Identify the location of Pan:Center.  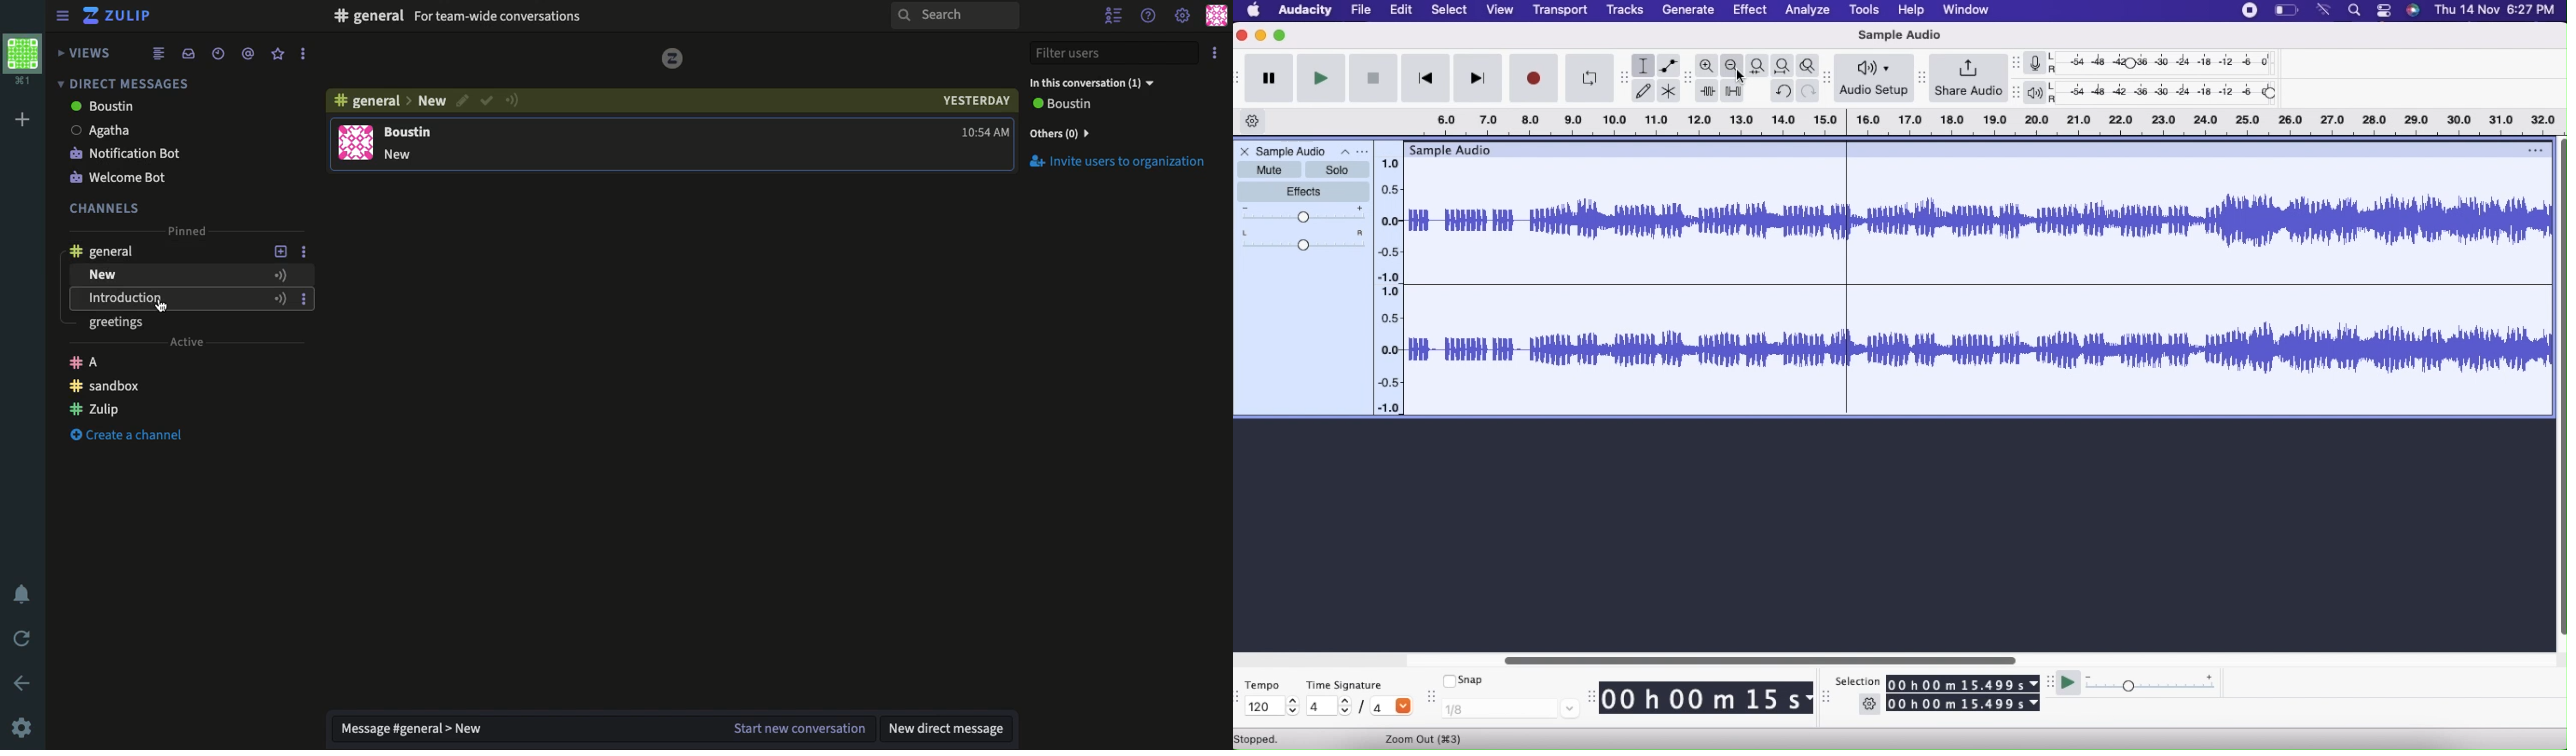
(1304, 243).